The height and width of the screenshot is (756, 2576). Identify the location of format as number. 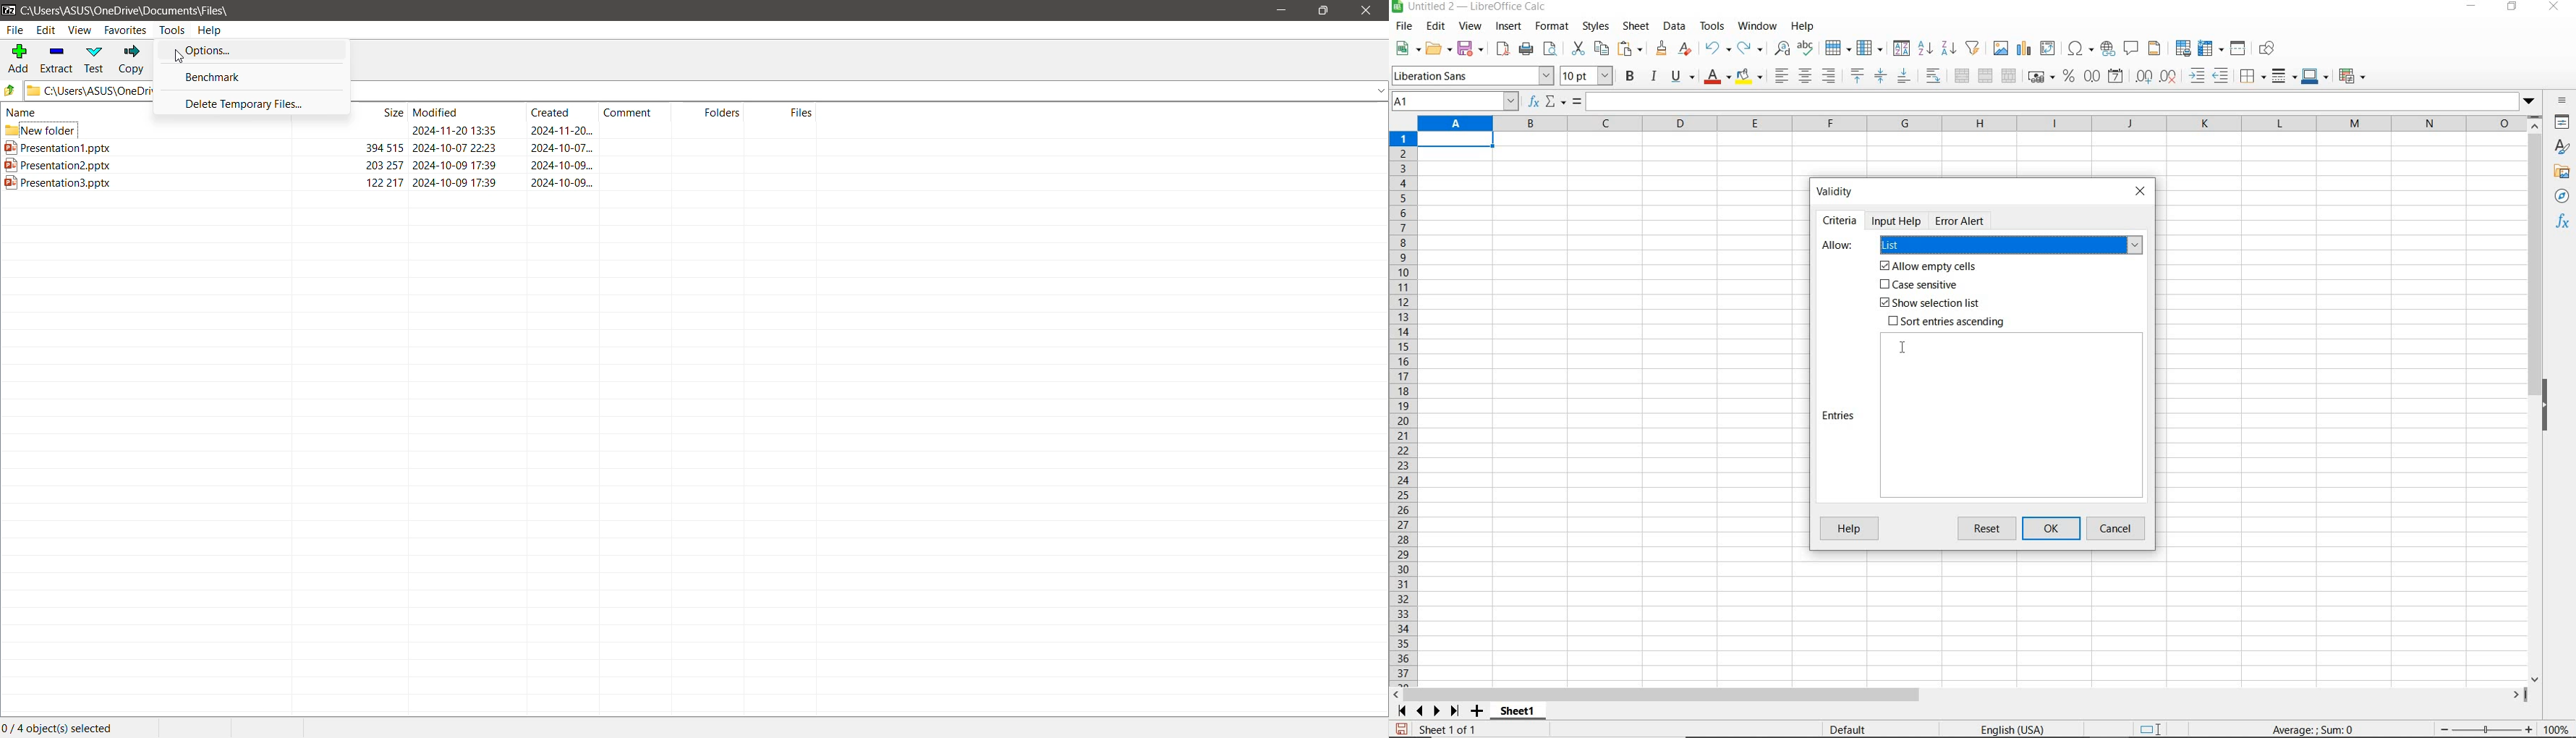
(2092, 76).